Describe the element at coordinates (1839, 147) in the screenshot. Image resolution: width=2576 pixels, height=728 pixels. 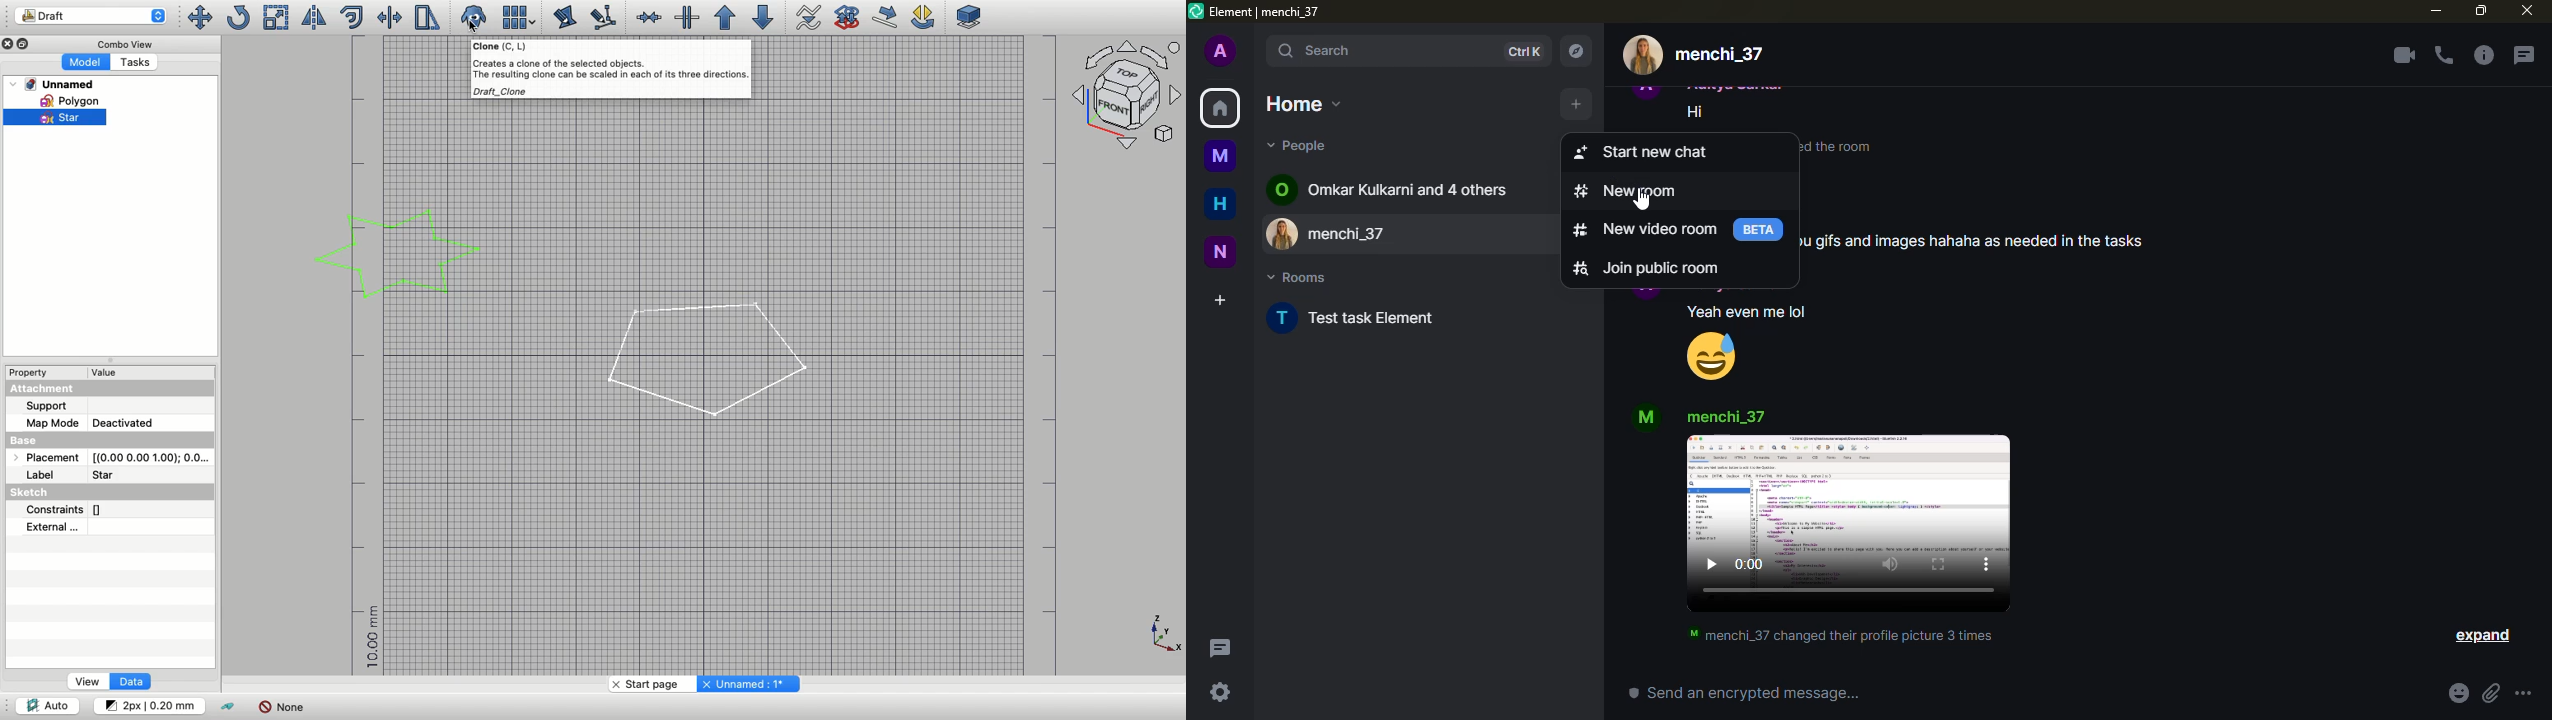
I see `menchi_37 joined the room` at that location.